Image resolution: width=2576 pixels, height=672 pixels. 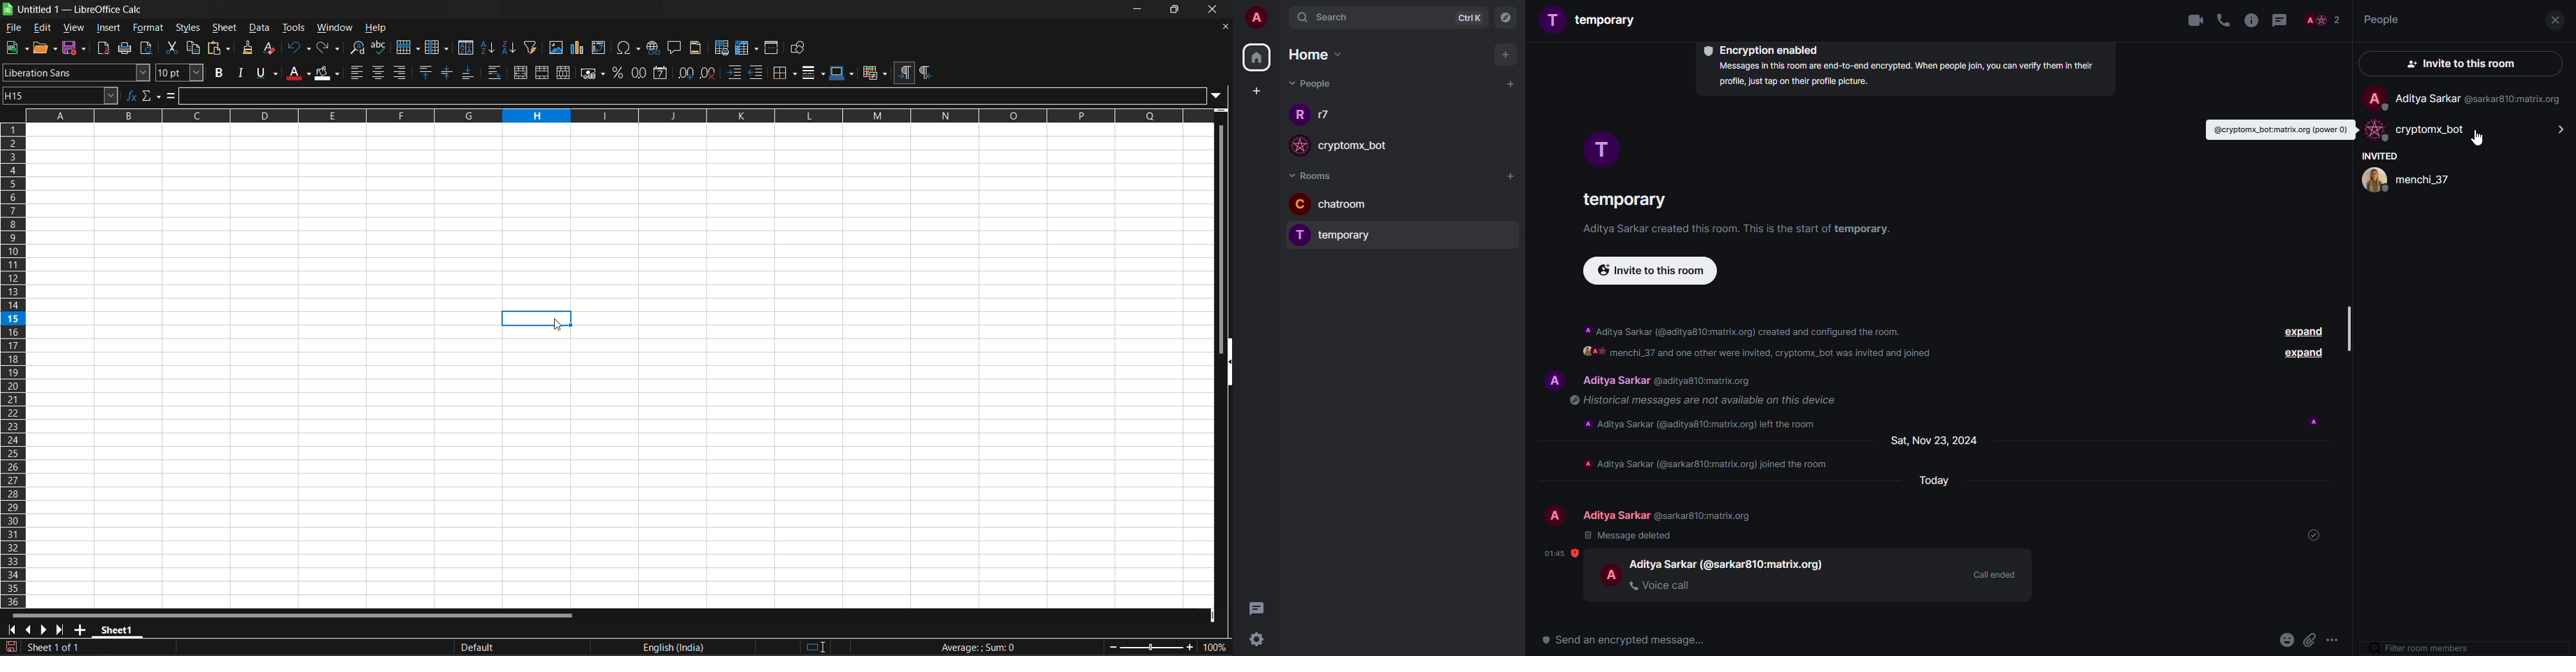 I want to click on expand, so click(x=2300, y=331).